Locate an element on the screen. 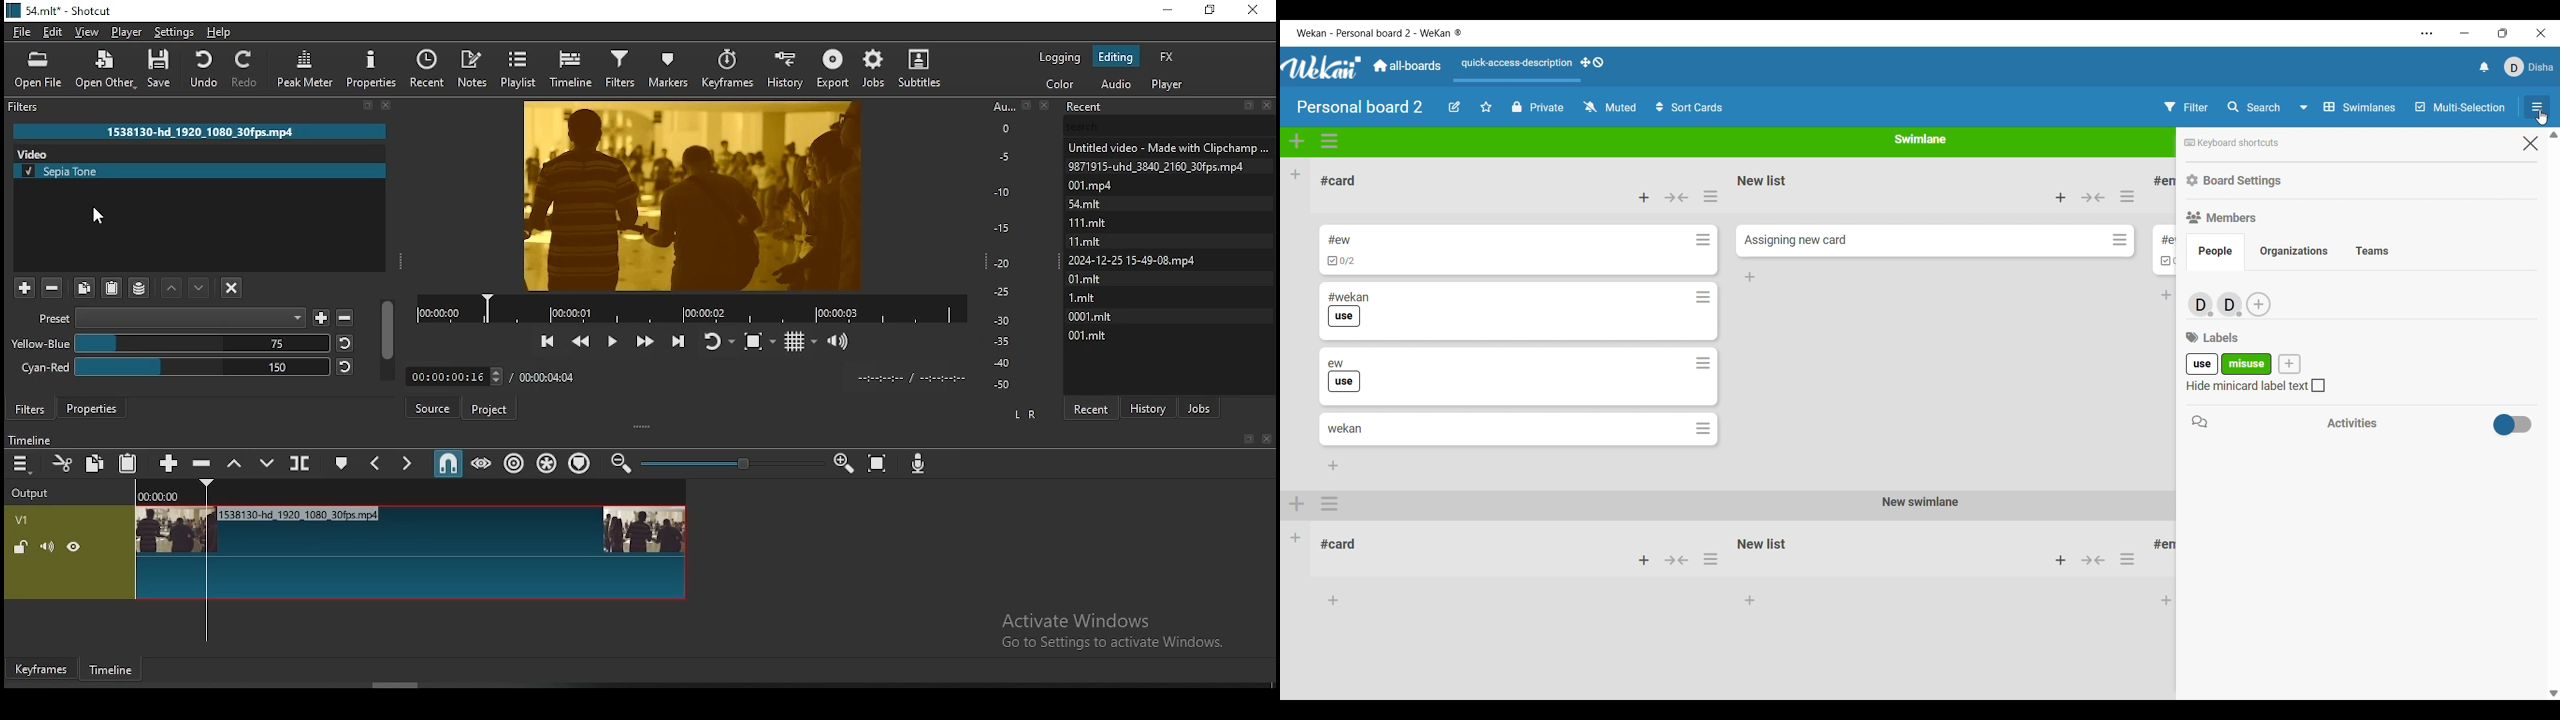 This screenshot has height=728, width=2576. reset to default is located at coordinates (347, 343).